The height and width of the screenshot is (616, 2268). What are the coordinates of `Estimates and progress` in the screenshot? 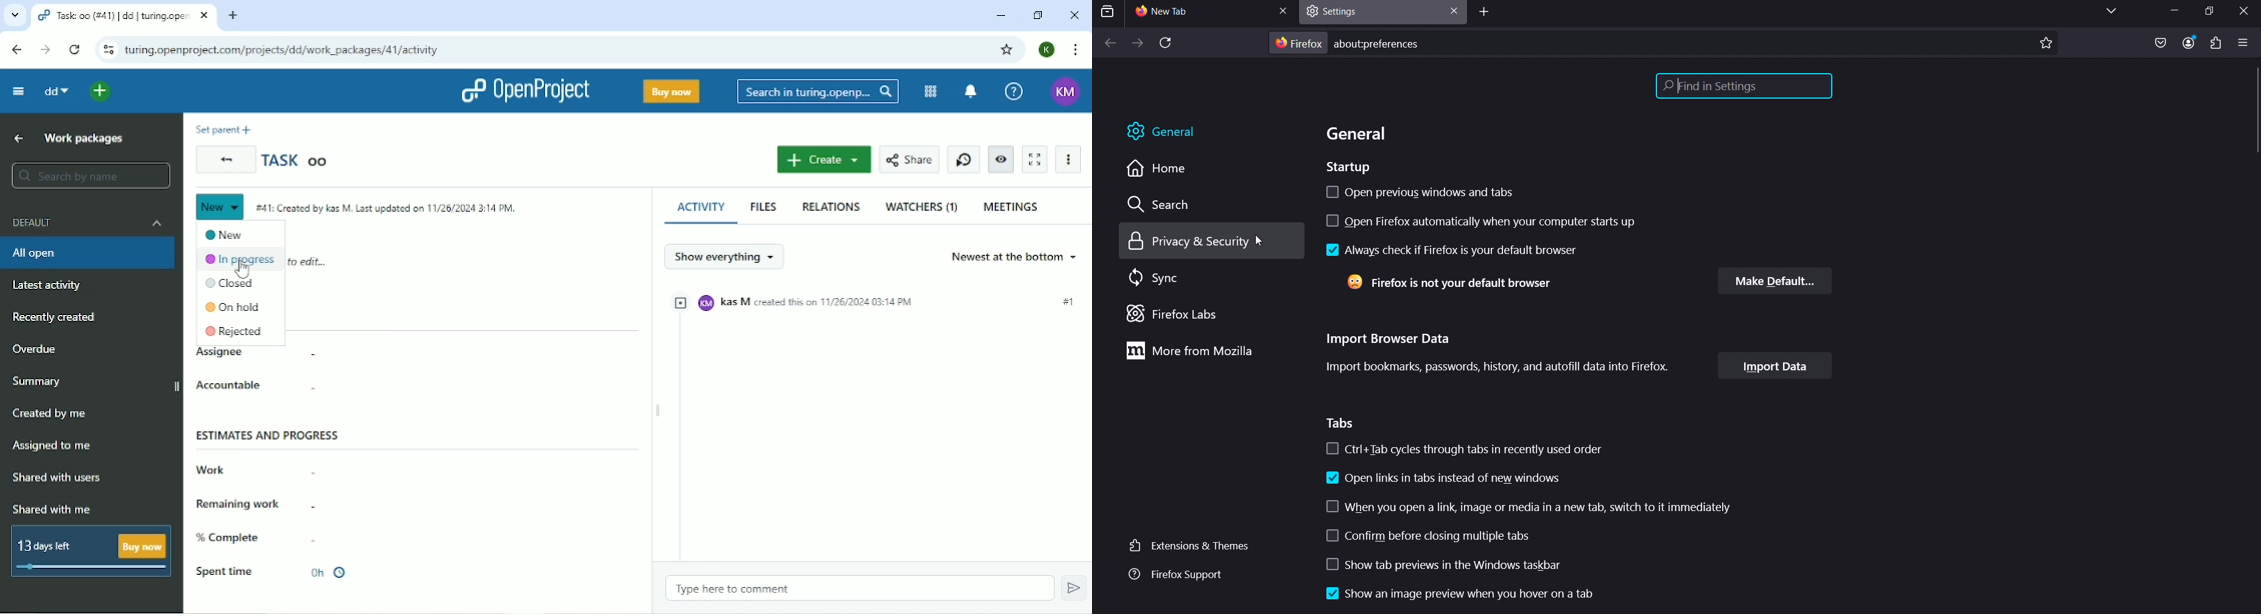 It's located at (268, 435).